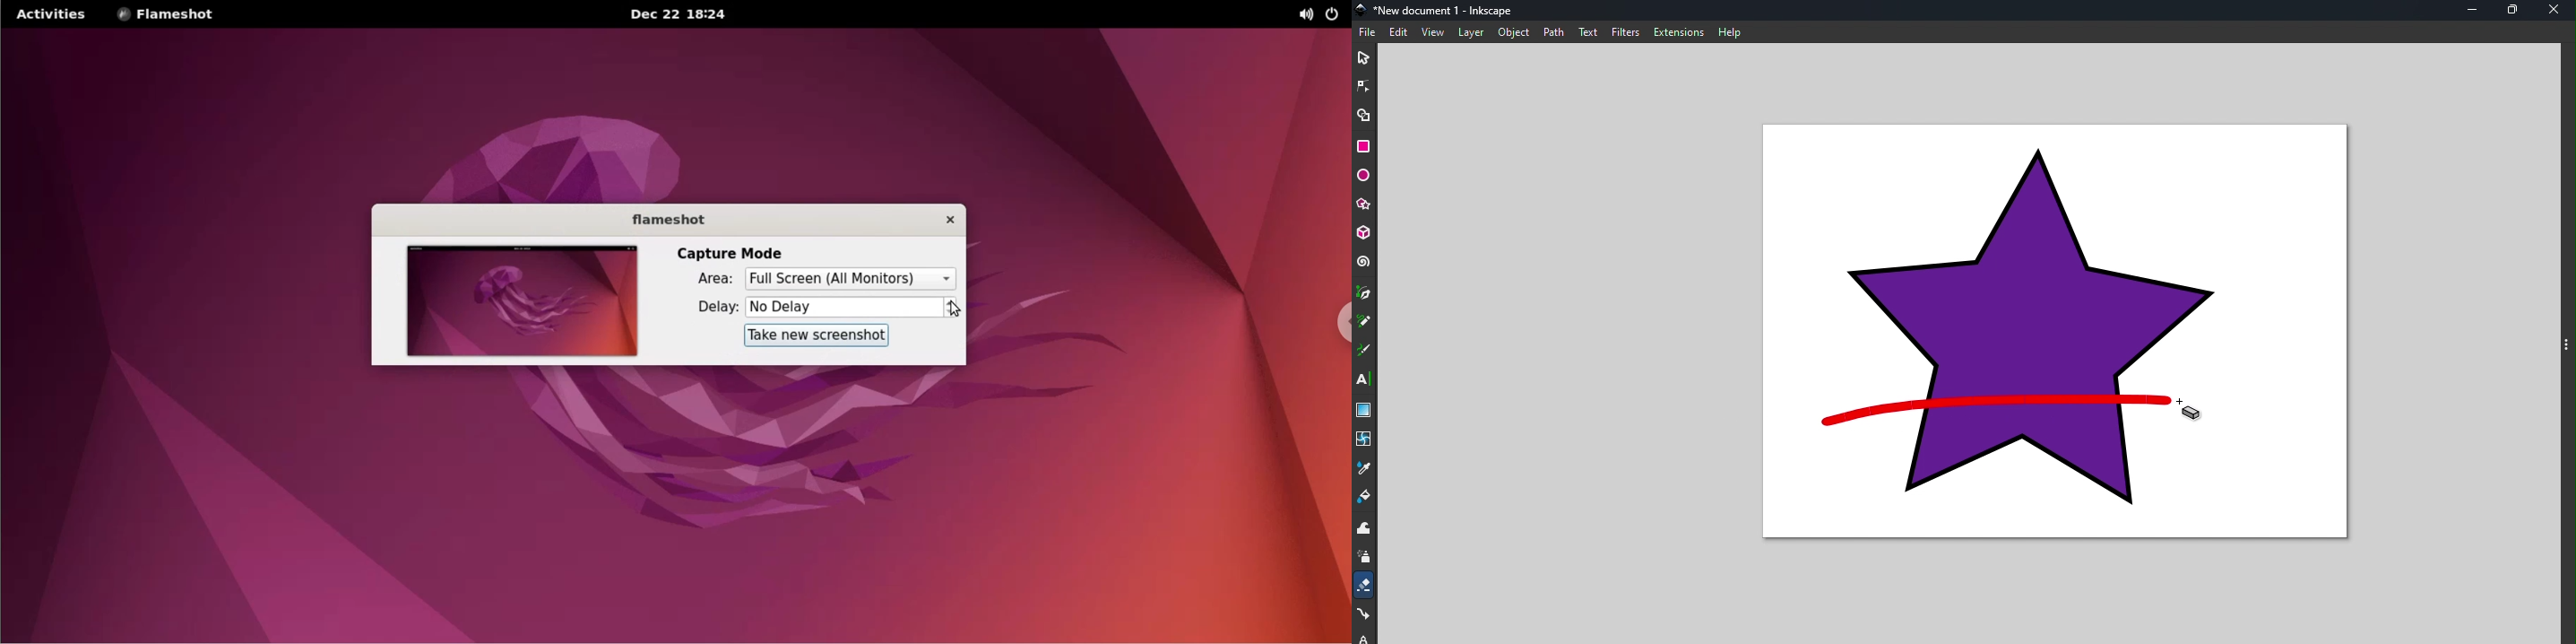 Image resolution: width=2576 pixels, height=644 pixels. I want to click on paint bucket tool, so click(1365, 498).